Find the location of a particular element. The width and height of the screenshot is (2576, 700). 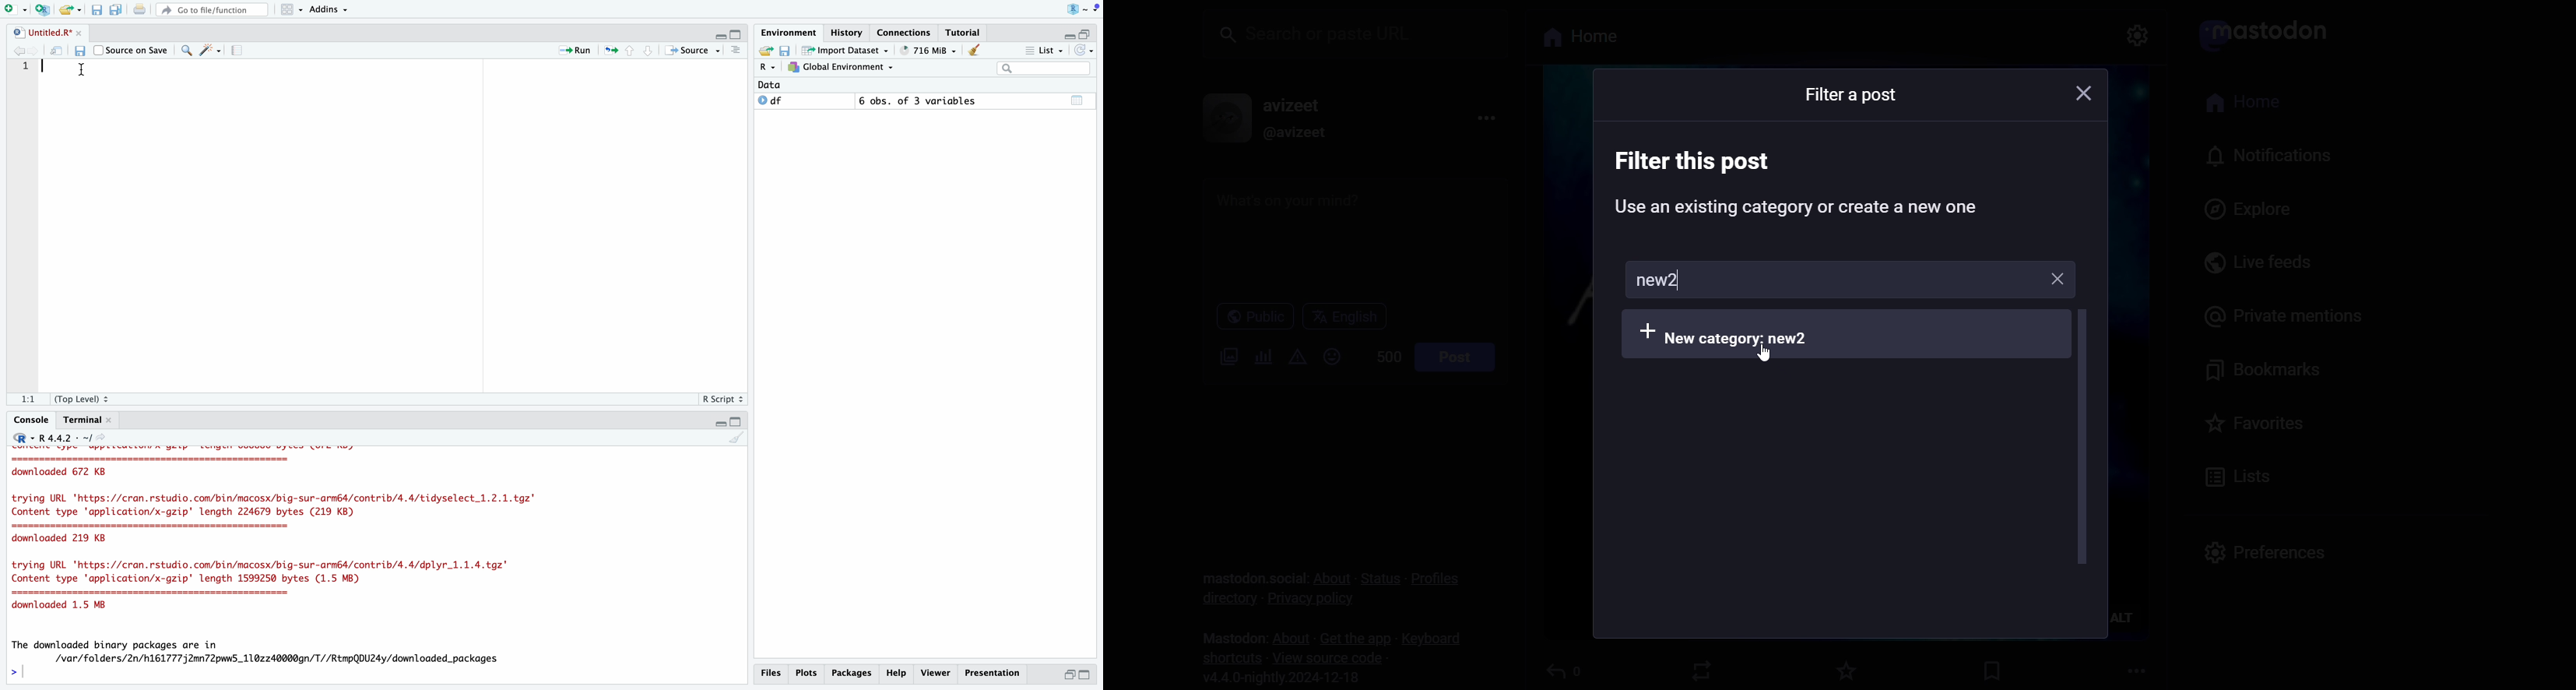

R is located at coordinates (769, 67).